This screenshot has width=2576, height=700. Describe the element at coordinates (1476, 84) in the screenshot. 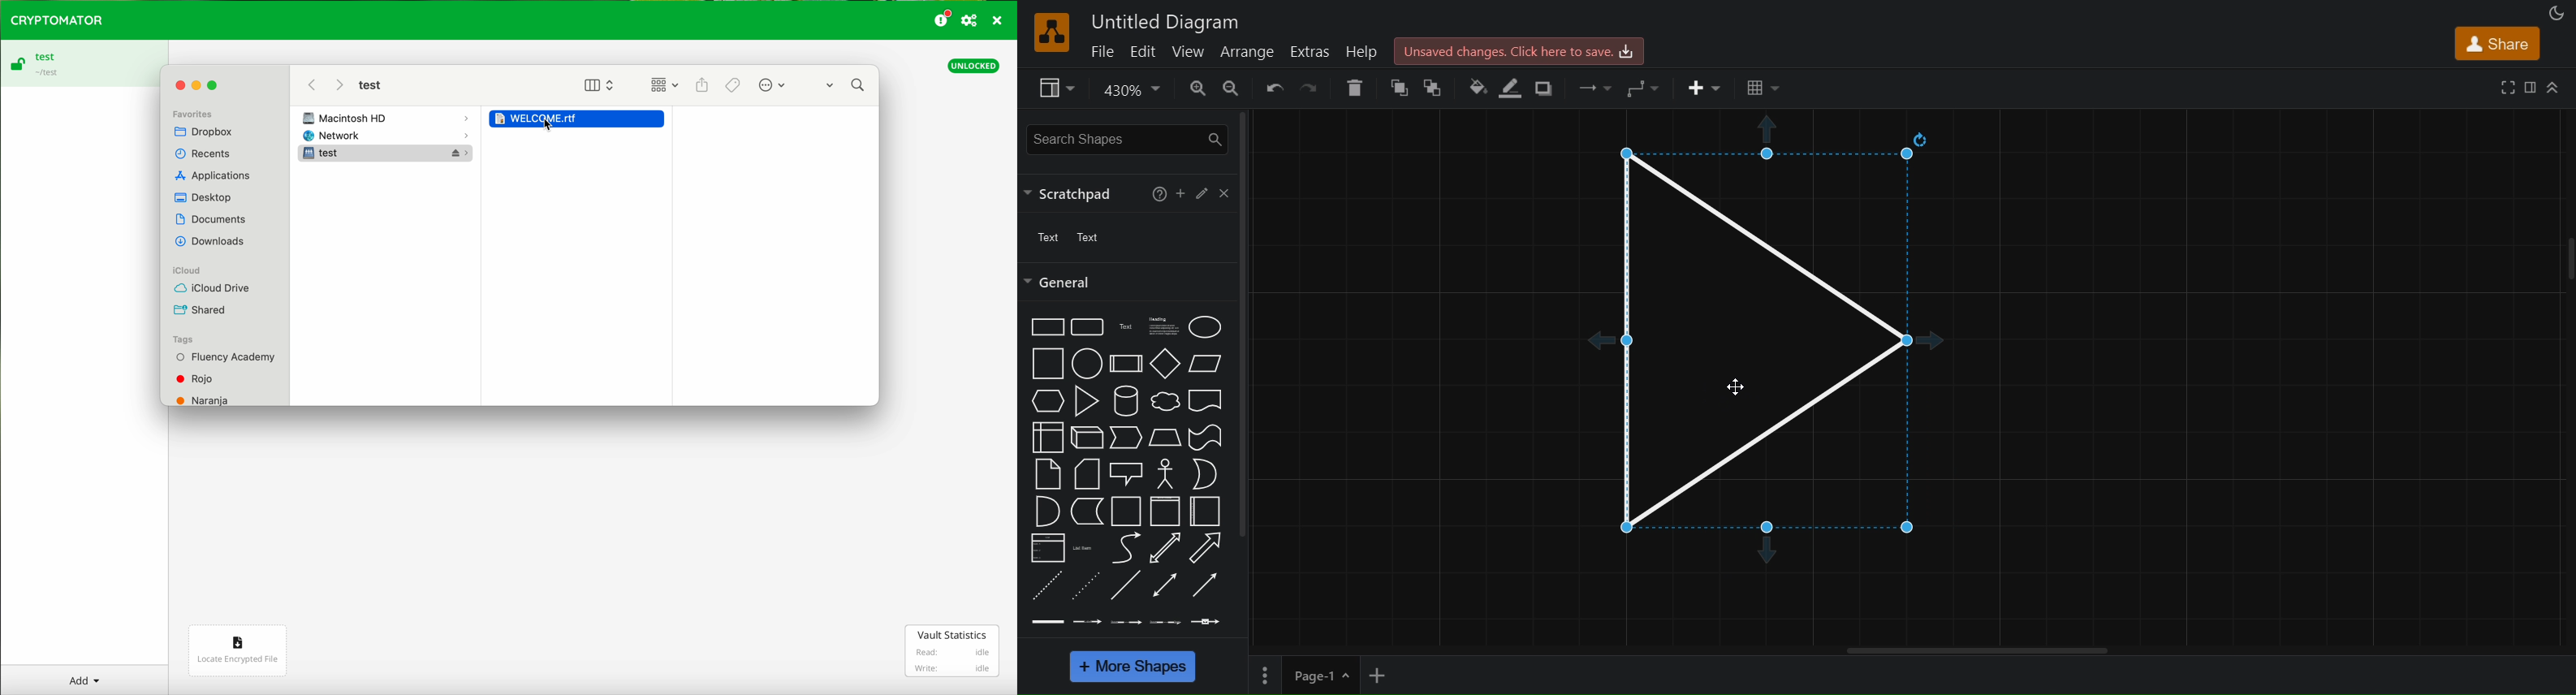

I see `fill color` at that location.